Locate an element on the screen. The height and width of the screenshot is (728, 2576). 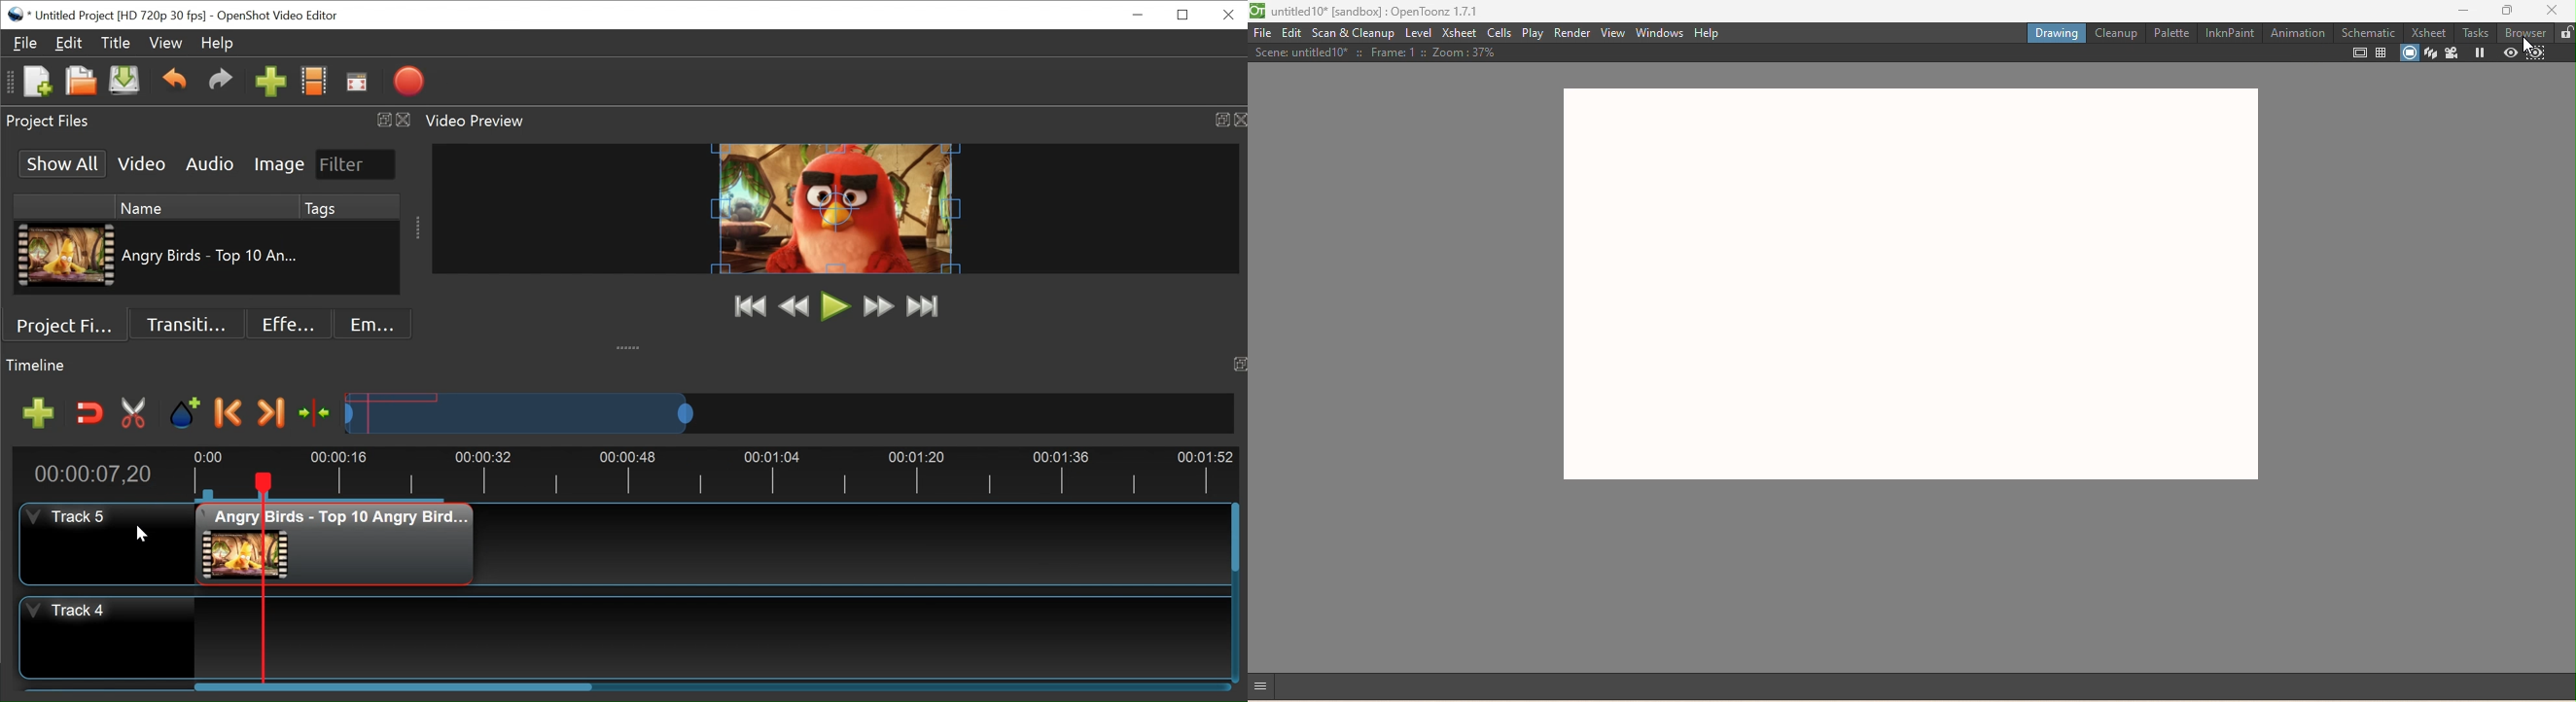
Cells is located at coordinates (1500, 32).